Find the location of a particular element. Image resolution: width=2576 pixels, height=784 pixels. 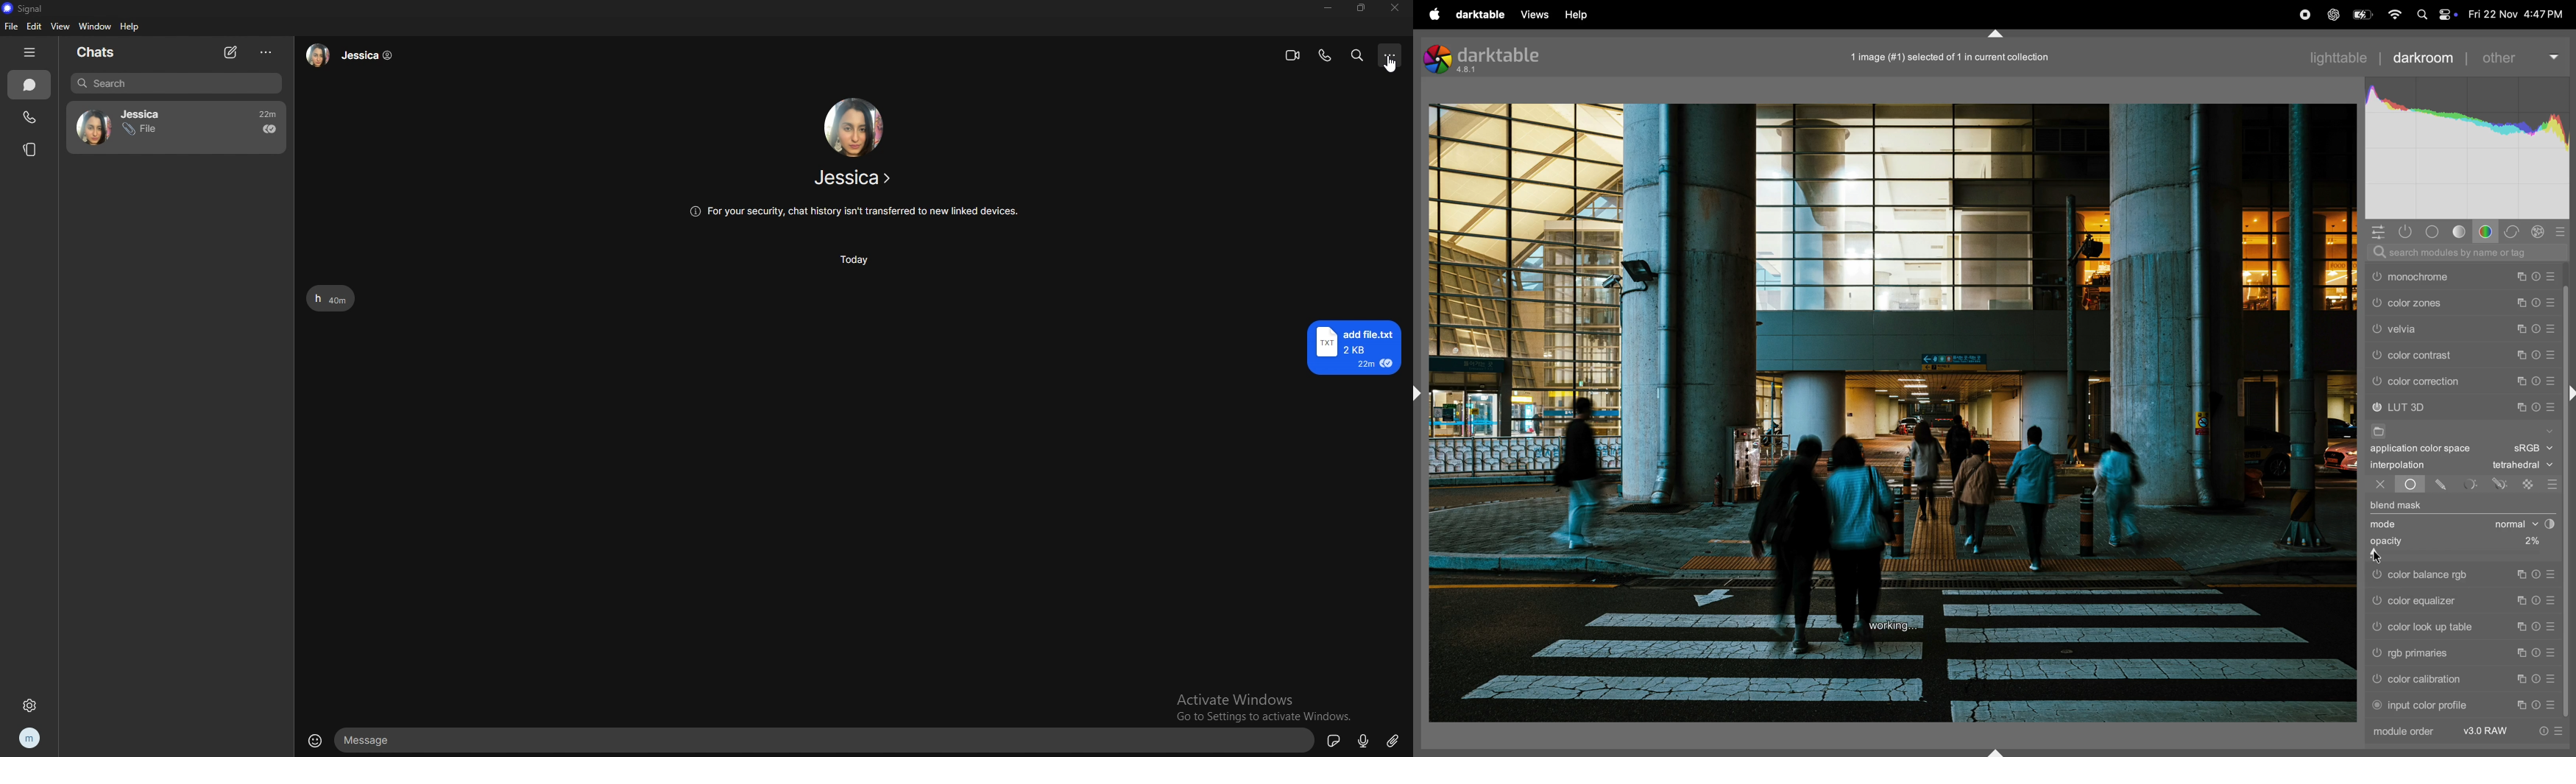

dark room is located at coordinates (2426, 57).